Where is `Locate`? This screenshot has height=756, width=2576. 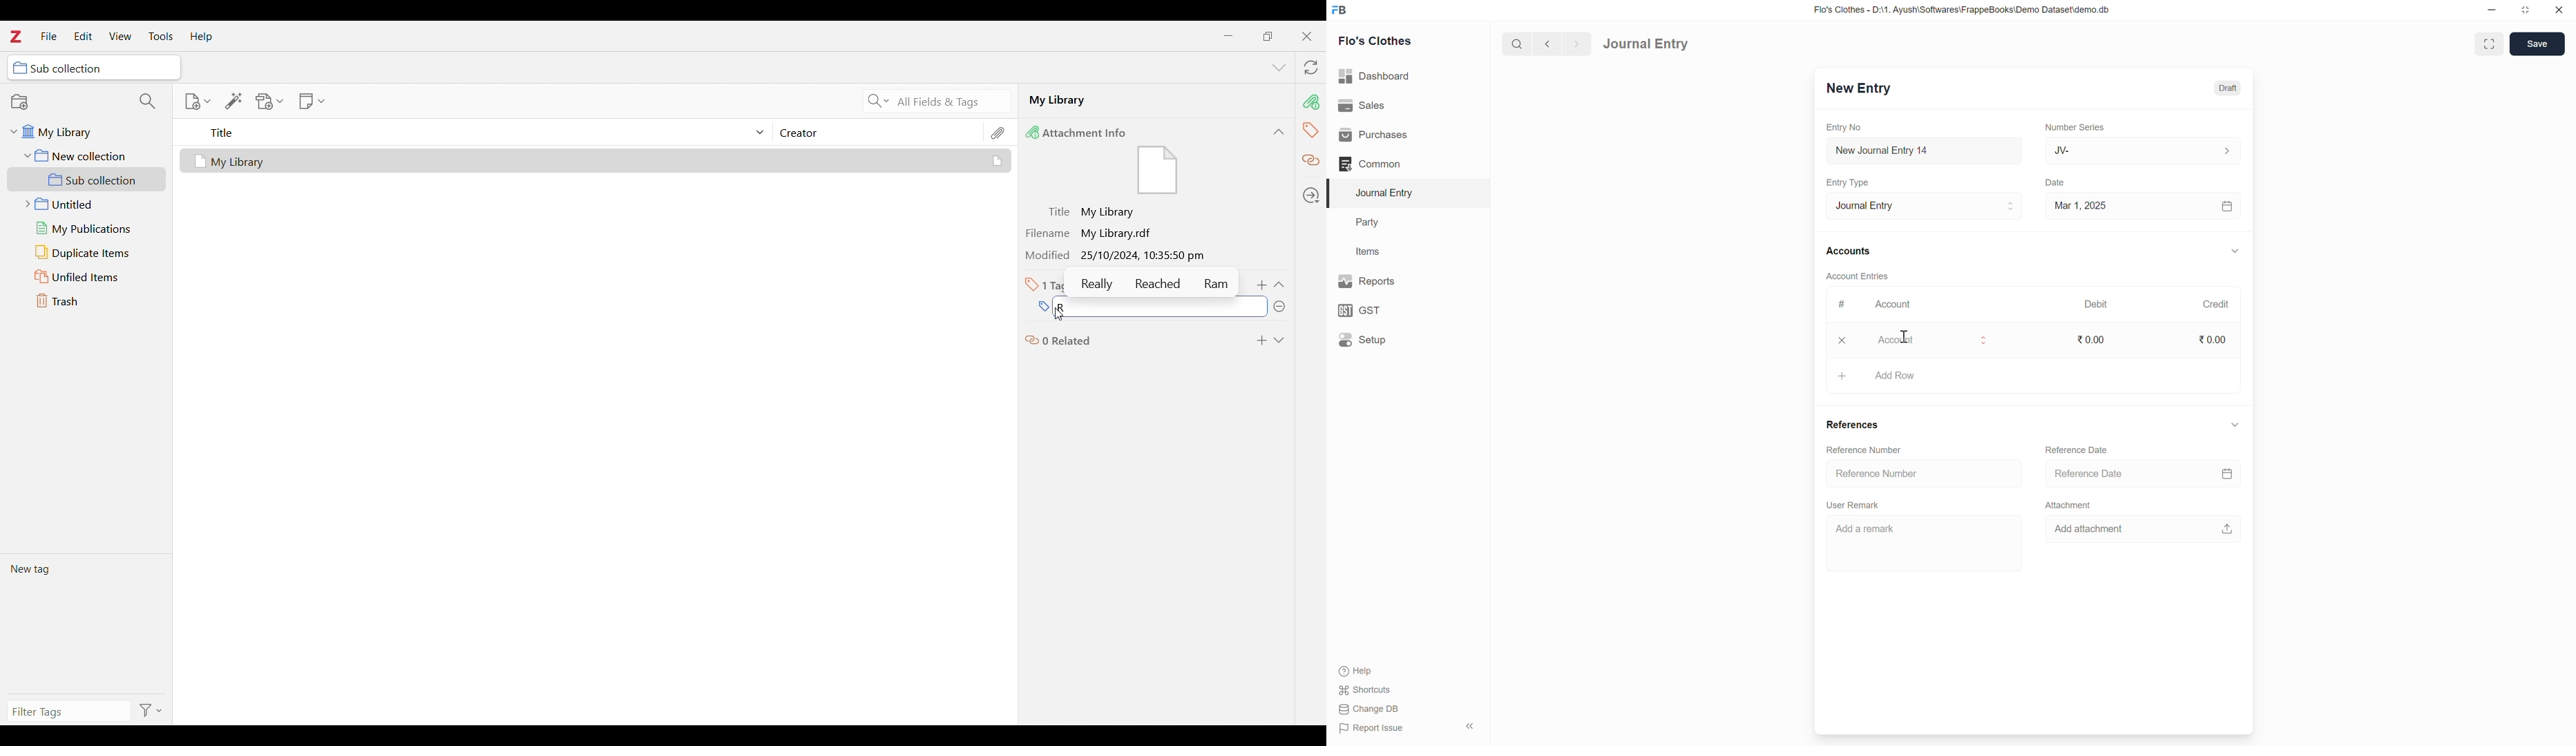
Locate is located at coordinates (1311, 195).